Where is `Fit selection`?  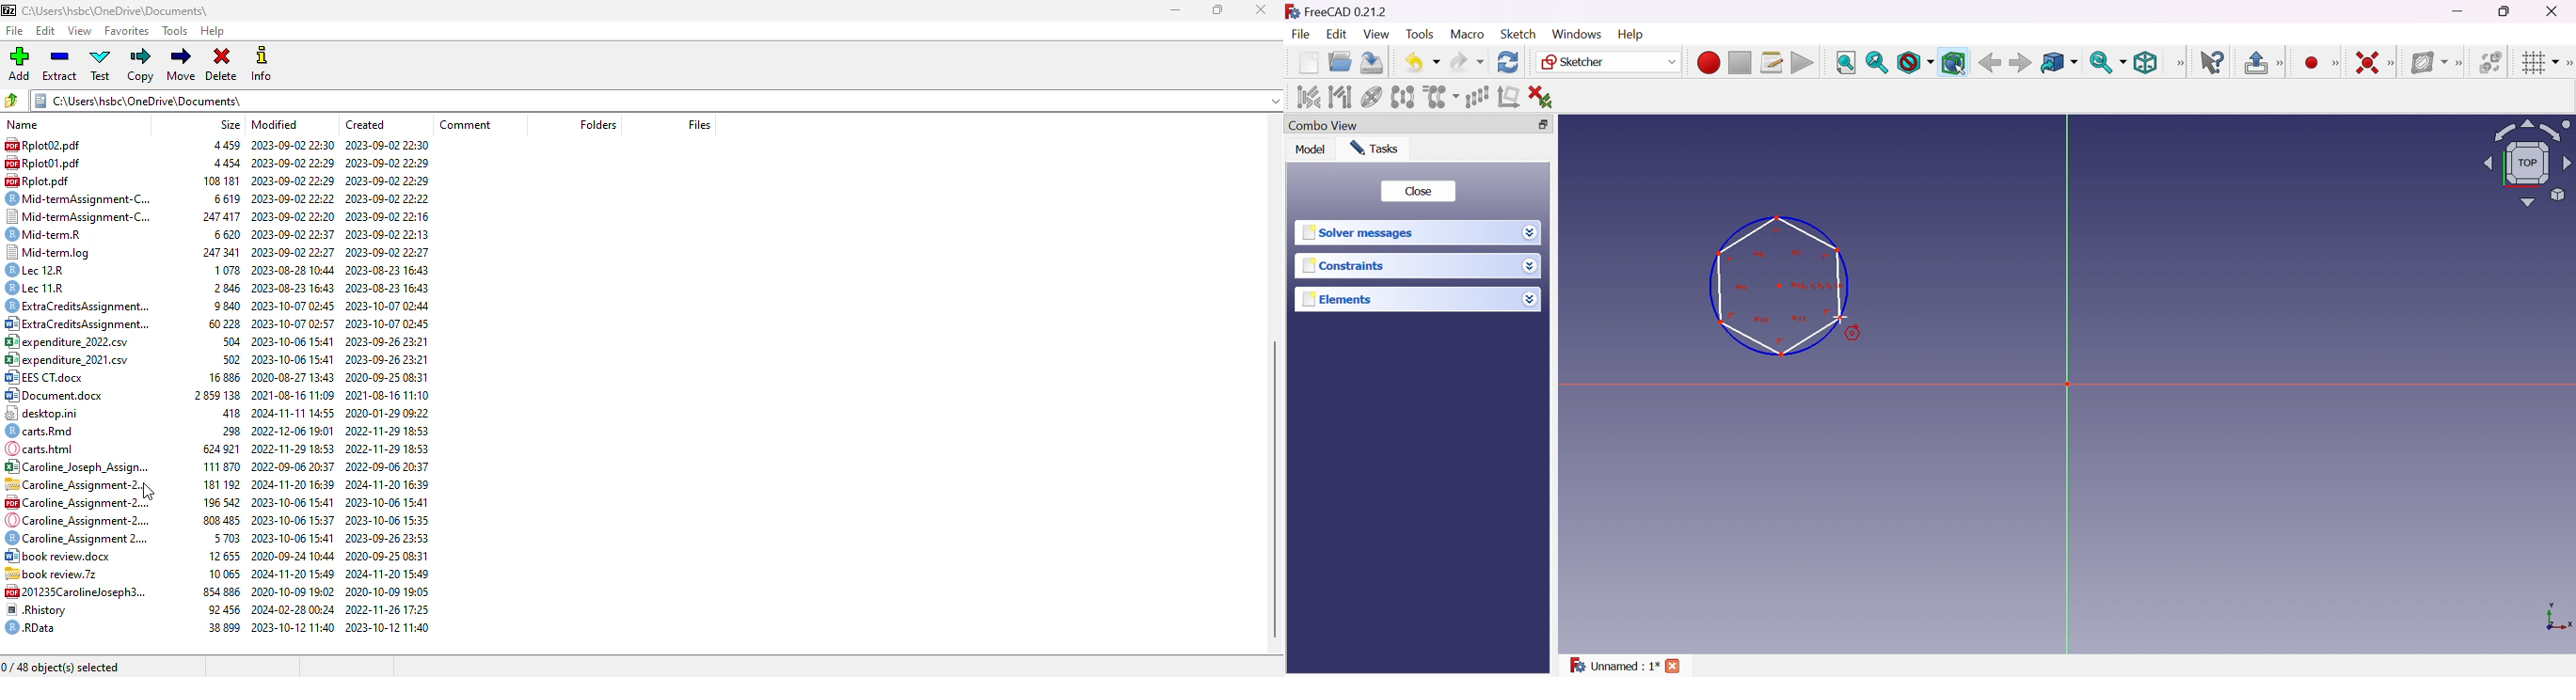
Fit selection is located at coordinates (1877, 63).